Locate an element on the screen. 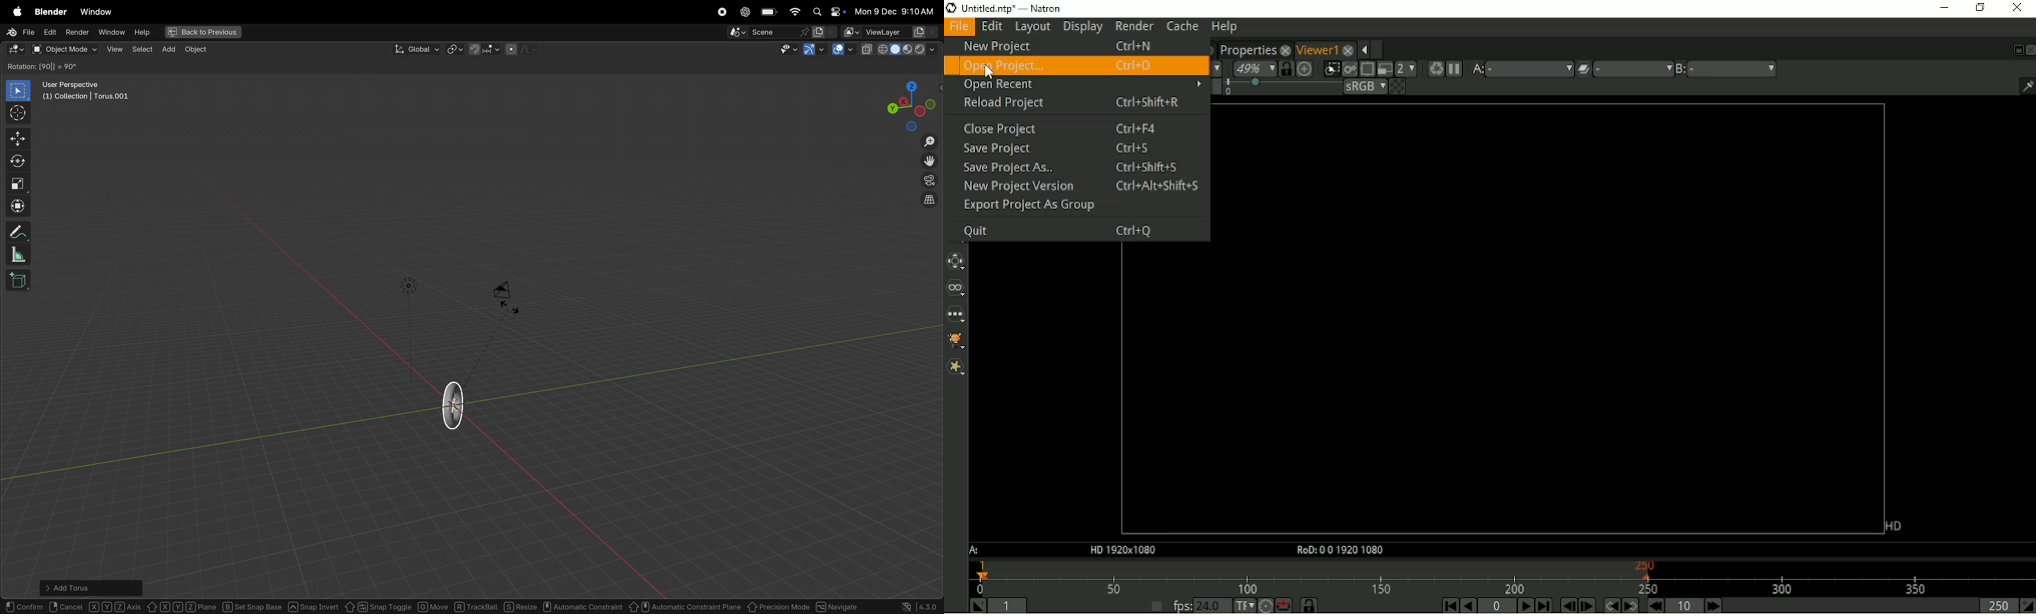 This screenshot has height=616, width=2044. apple widgets is located at coordinates (828, 12).